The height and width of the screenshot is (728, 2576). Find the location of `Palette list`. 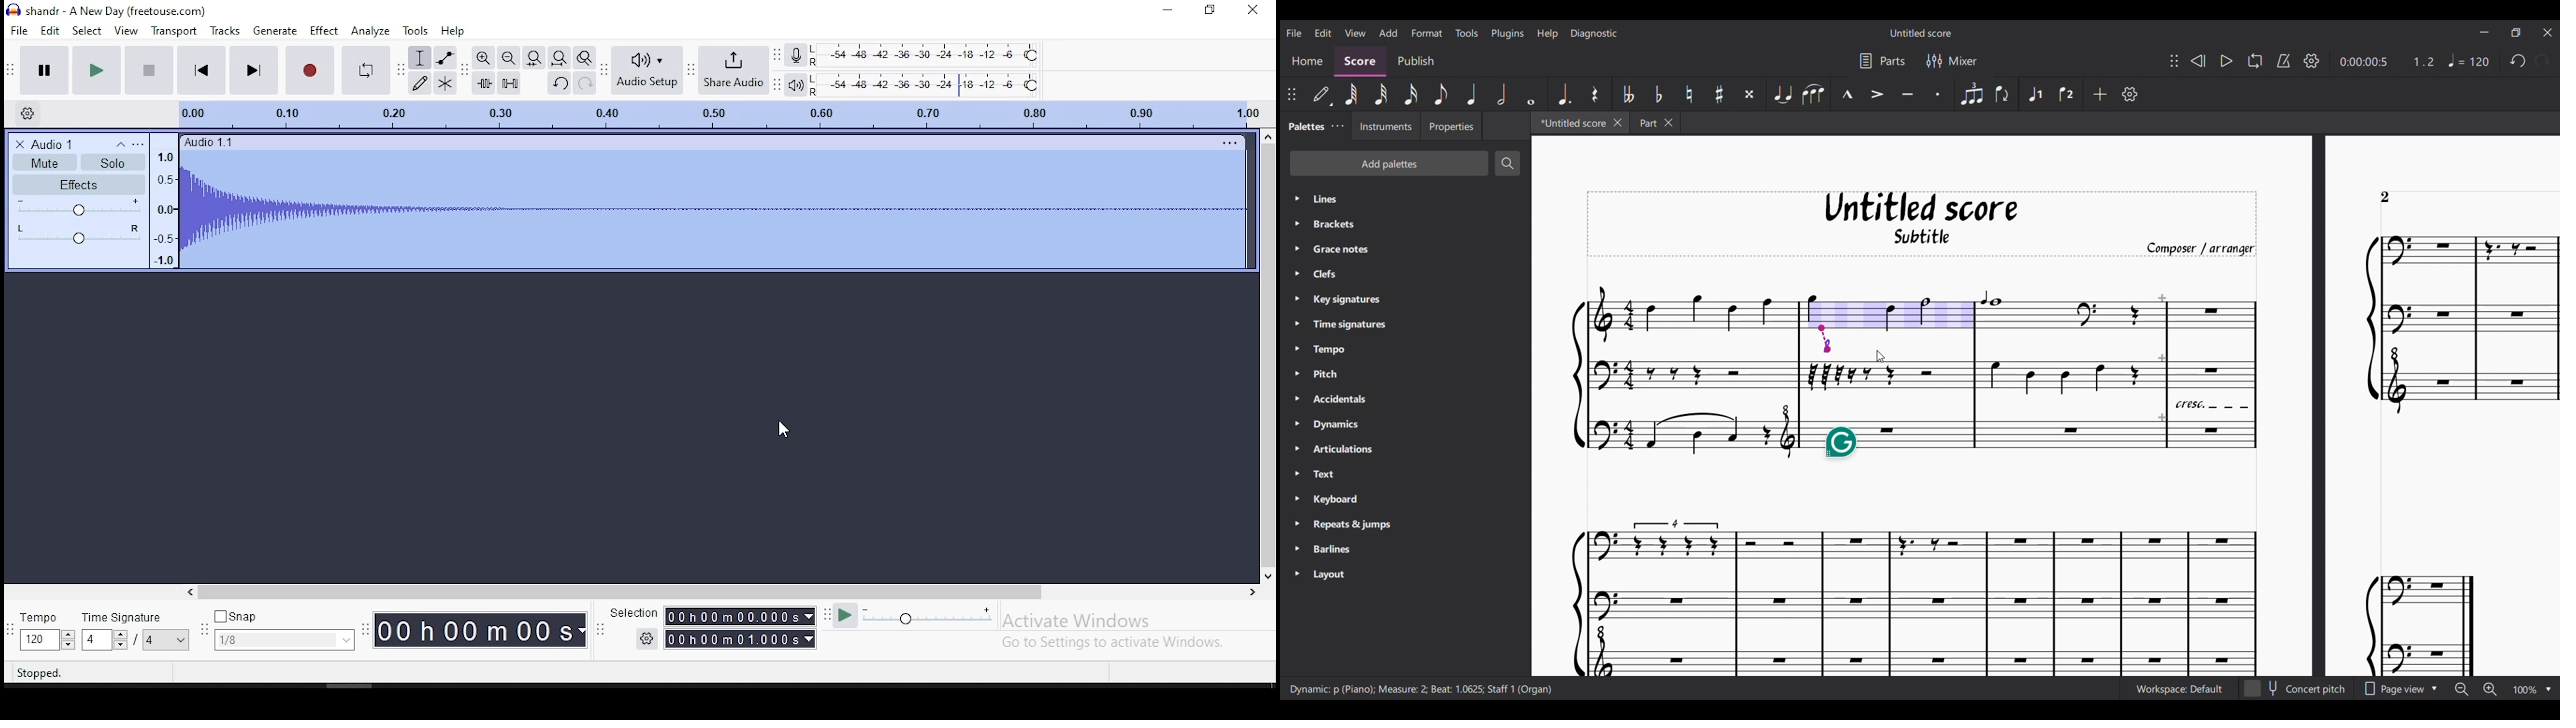

Palette list is located at coordinates (1418, 387).